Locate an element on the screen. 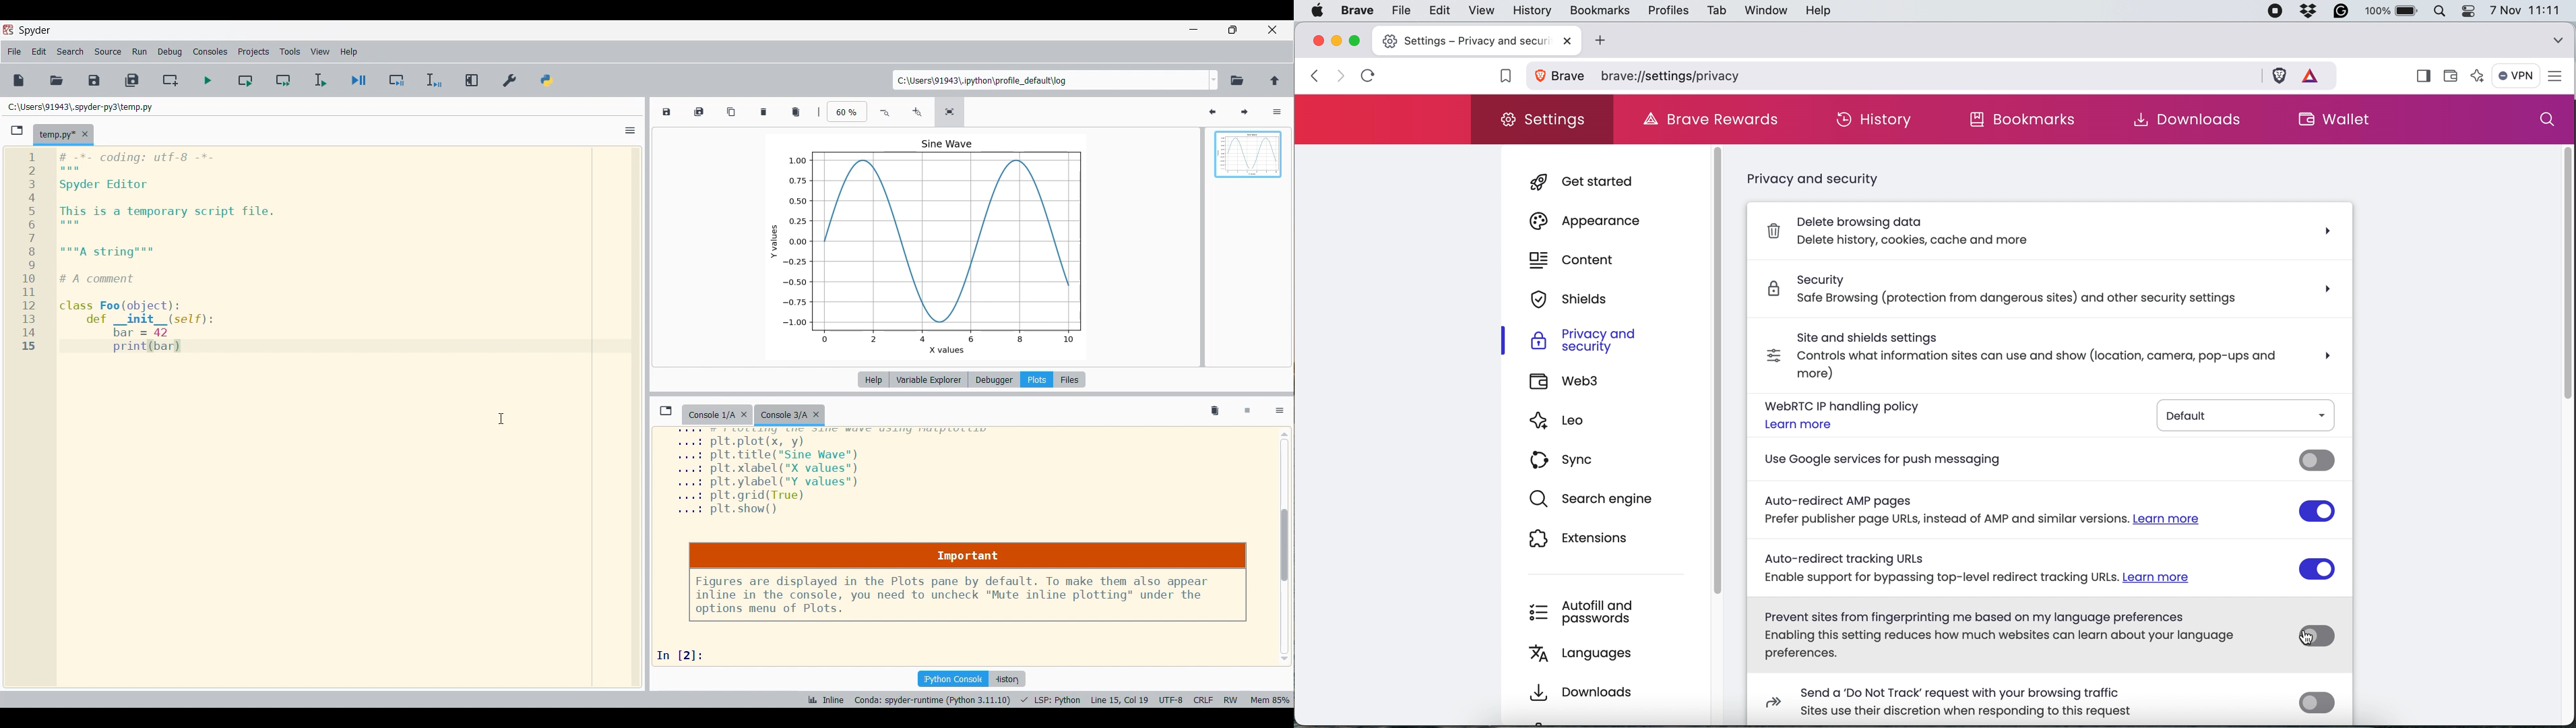 The height and width of the screenshot is (728, 2576). tab is located at coordinates (1714, 12).